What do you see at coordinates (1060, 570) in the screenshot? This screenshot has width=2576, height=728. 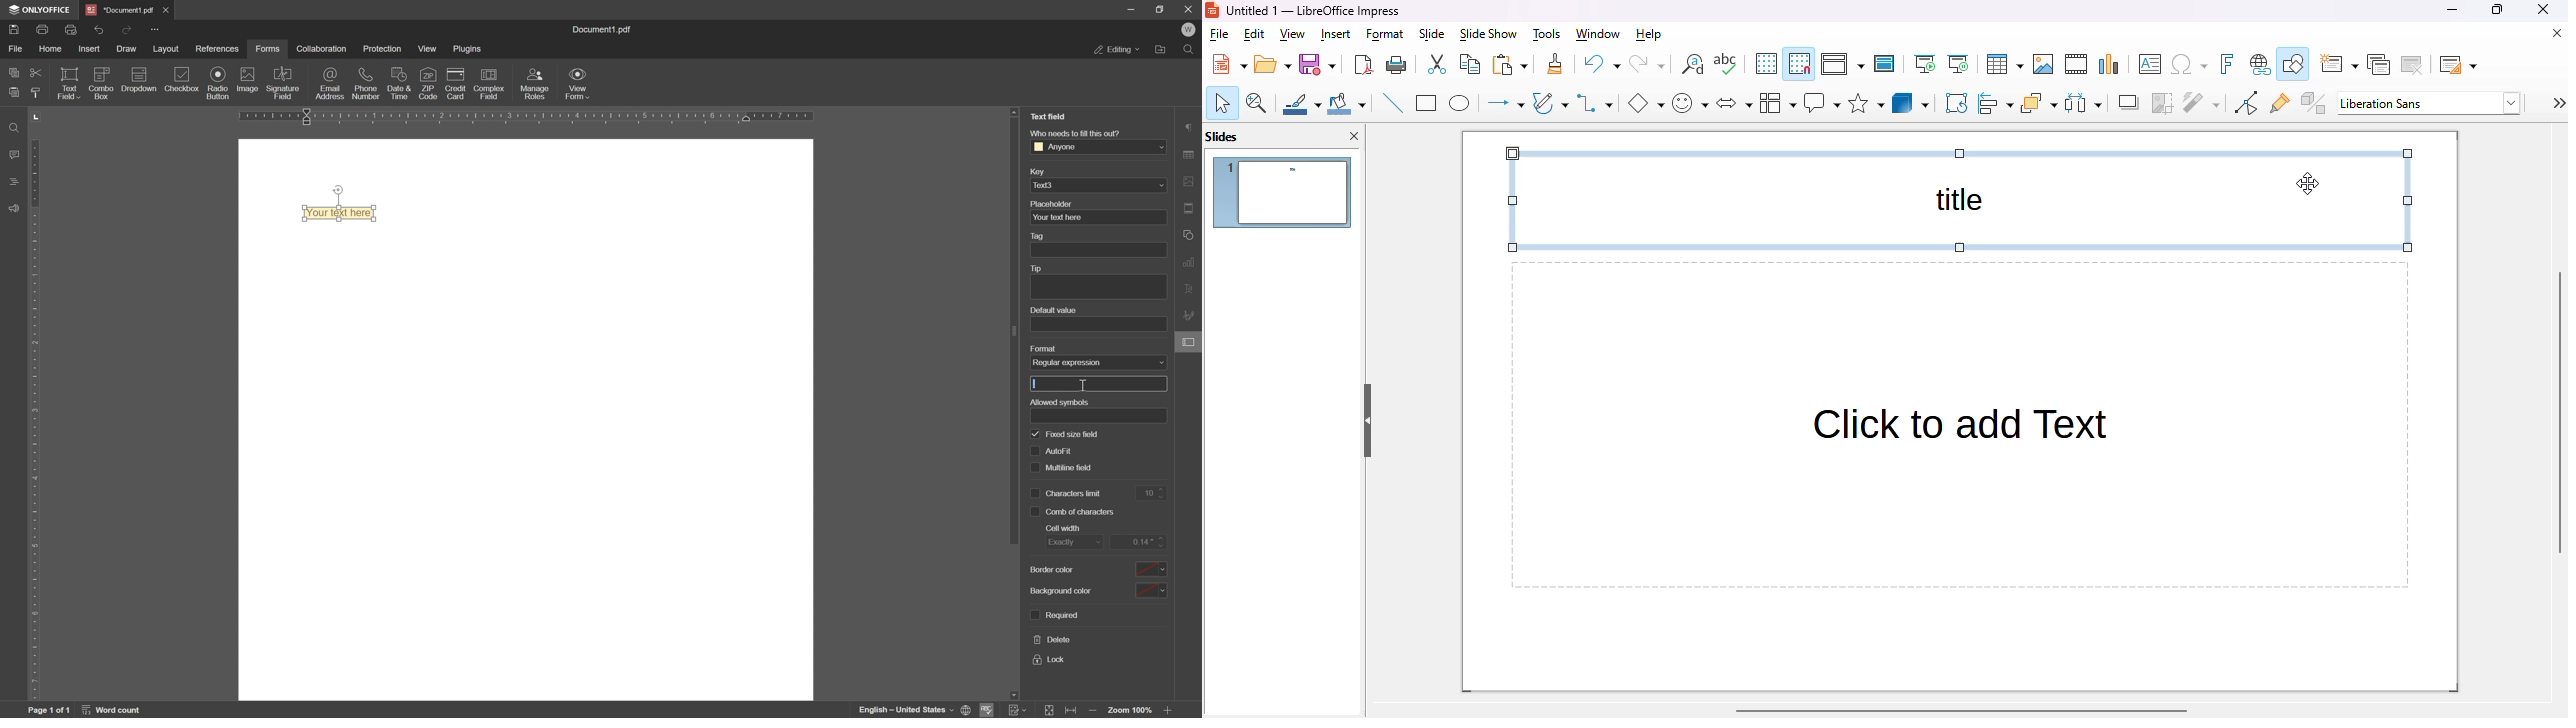 I see `background color` at bounding box center [1060, 570].